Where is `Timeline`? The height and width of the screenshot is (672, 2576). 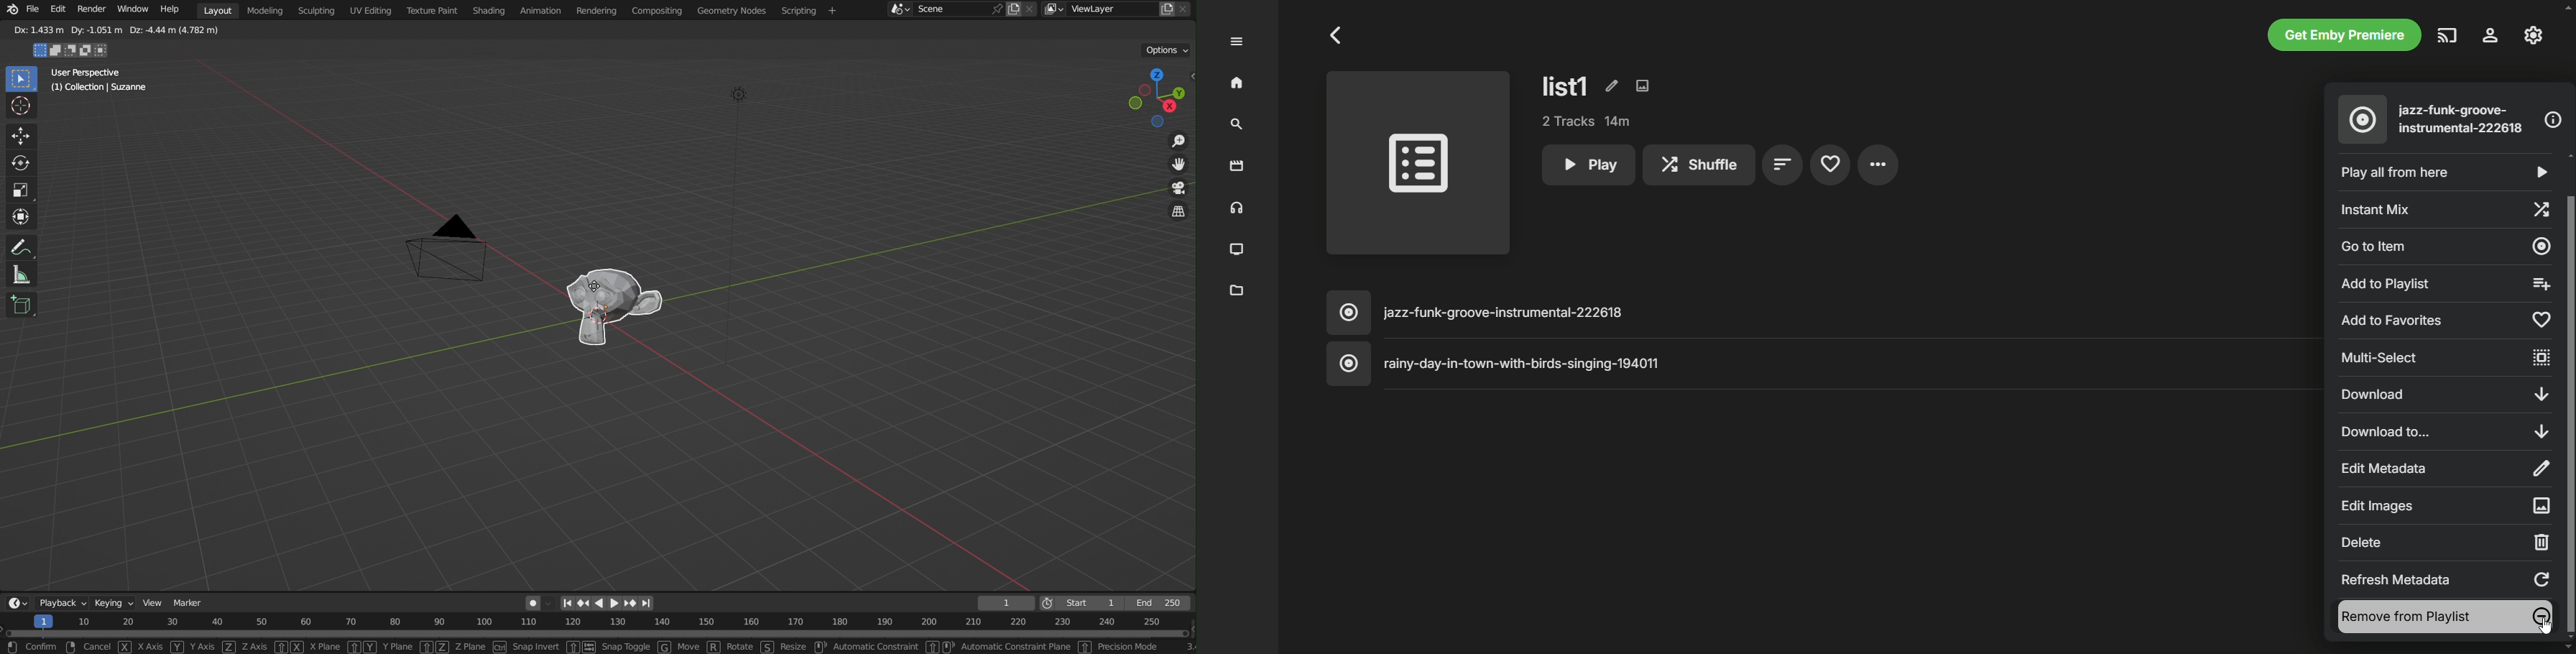
Timeline is located at coordinates (598, 627).